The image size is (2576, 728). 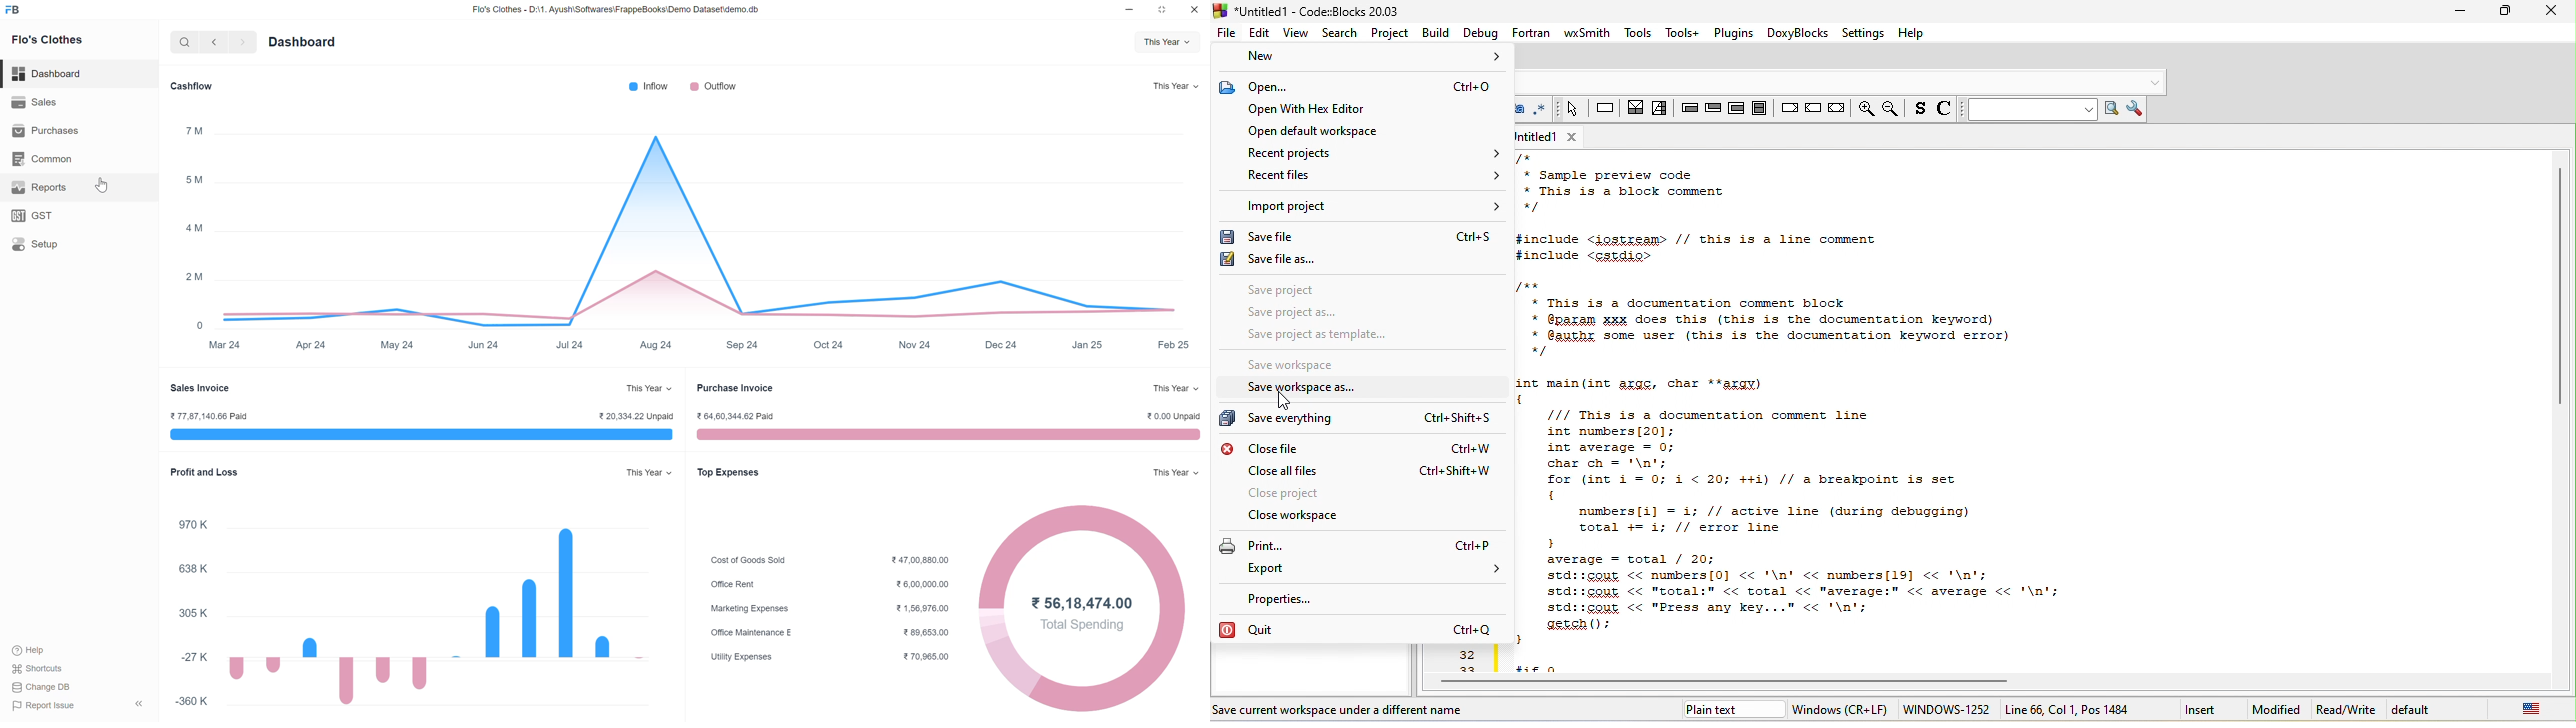 What do you see at coordinates (1162, 42) in the screenshot?
I see `this year` at bounding box center [1162, 42].